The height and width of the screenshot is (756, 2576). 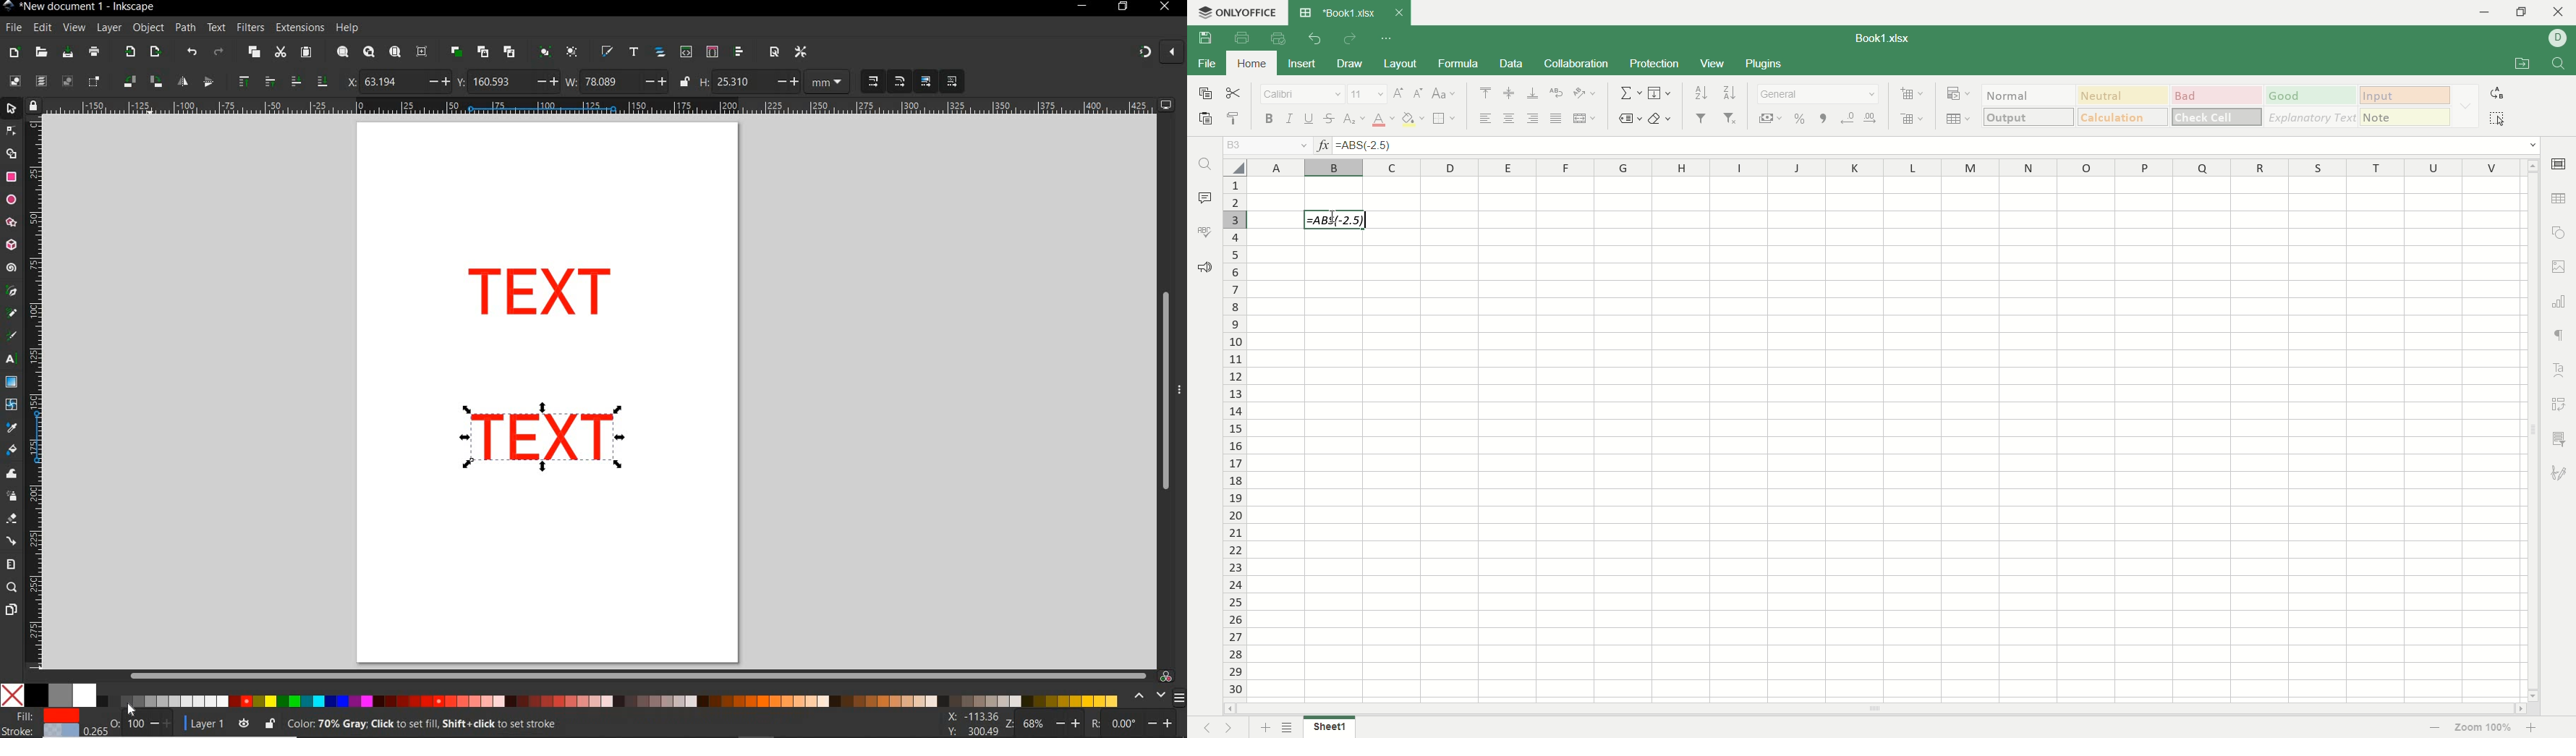 What do you see at coordinates (541, 724) in the screenshot?
I see `no objects selected` at bounding box center [541, 724].